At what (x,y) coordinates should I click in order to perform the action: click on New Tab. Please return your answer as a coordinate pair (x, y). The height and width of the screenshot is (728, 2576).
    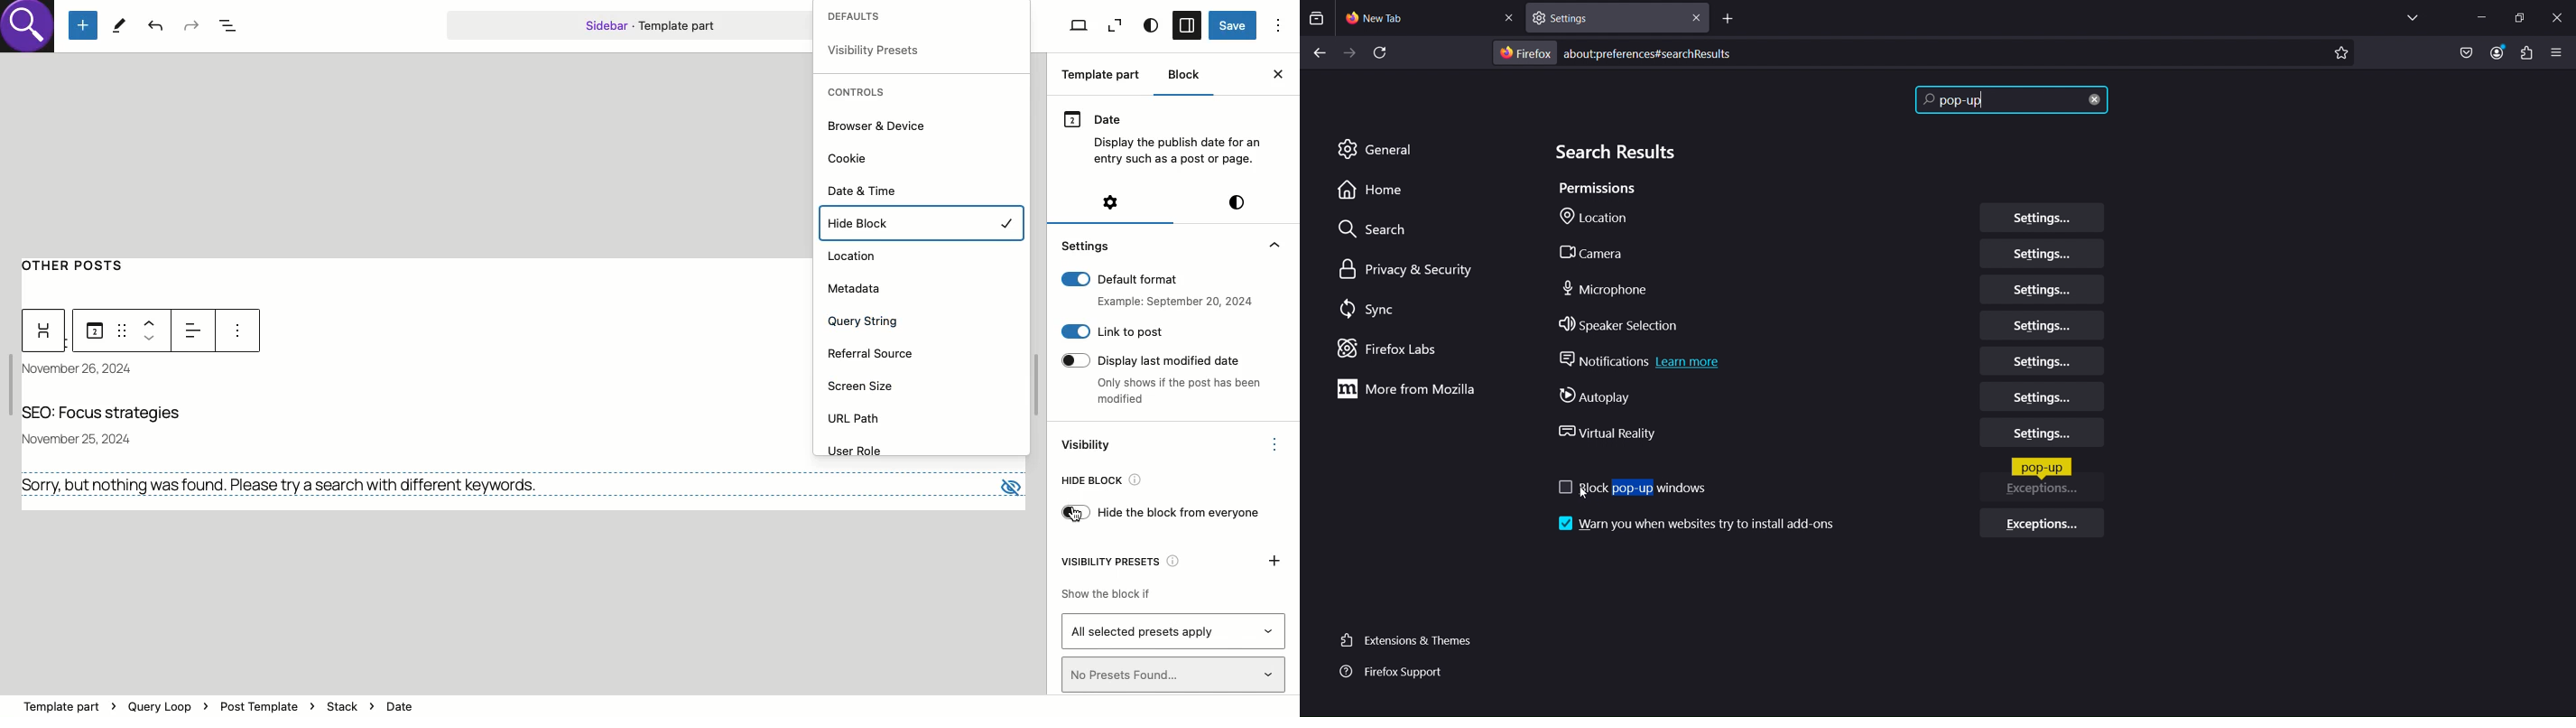
    Looking at the image, I should click on (1430, 19).